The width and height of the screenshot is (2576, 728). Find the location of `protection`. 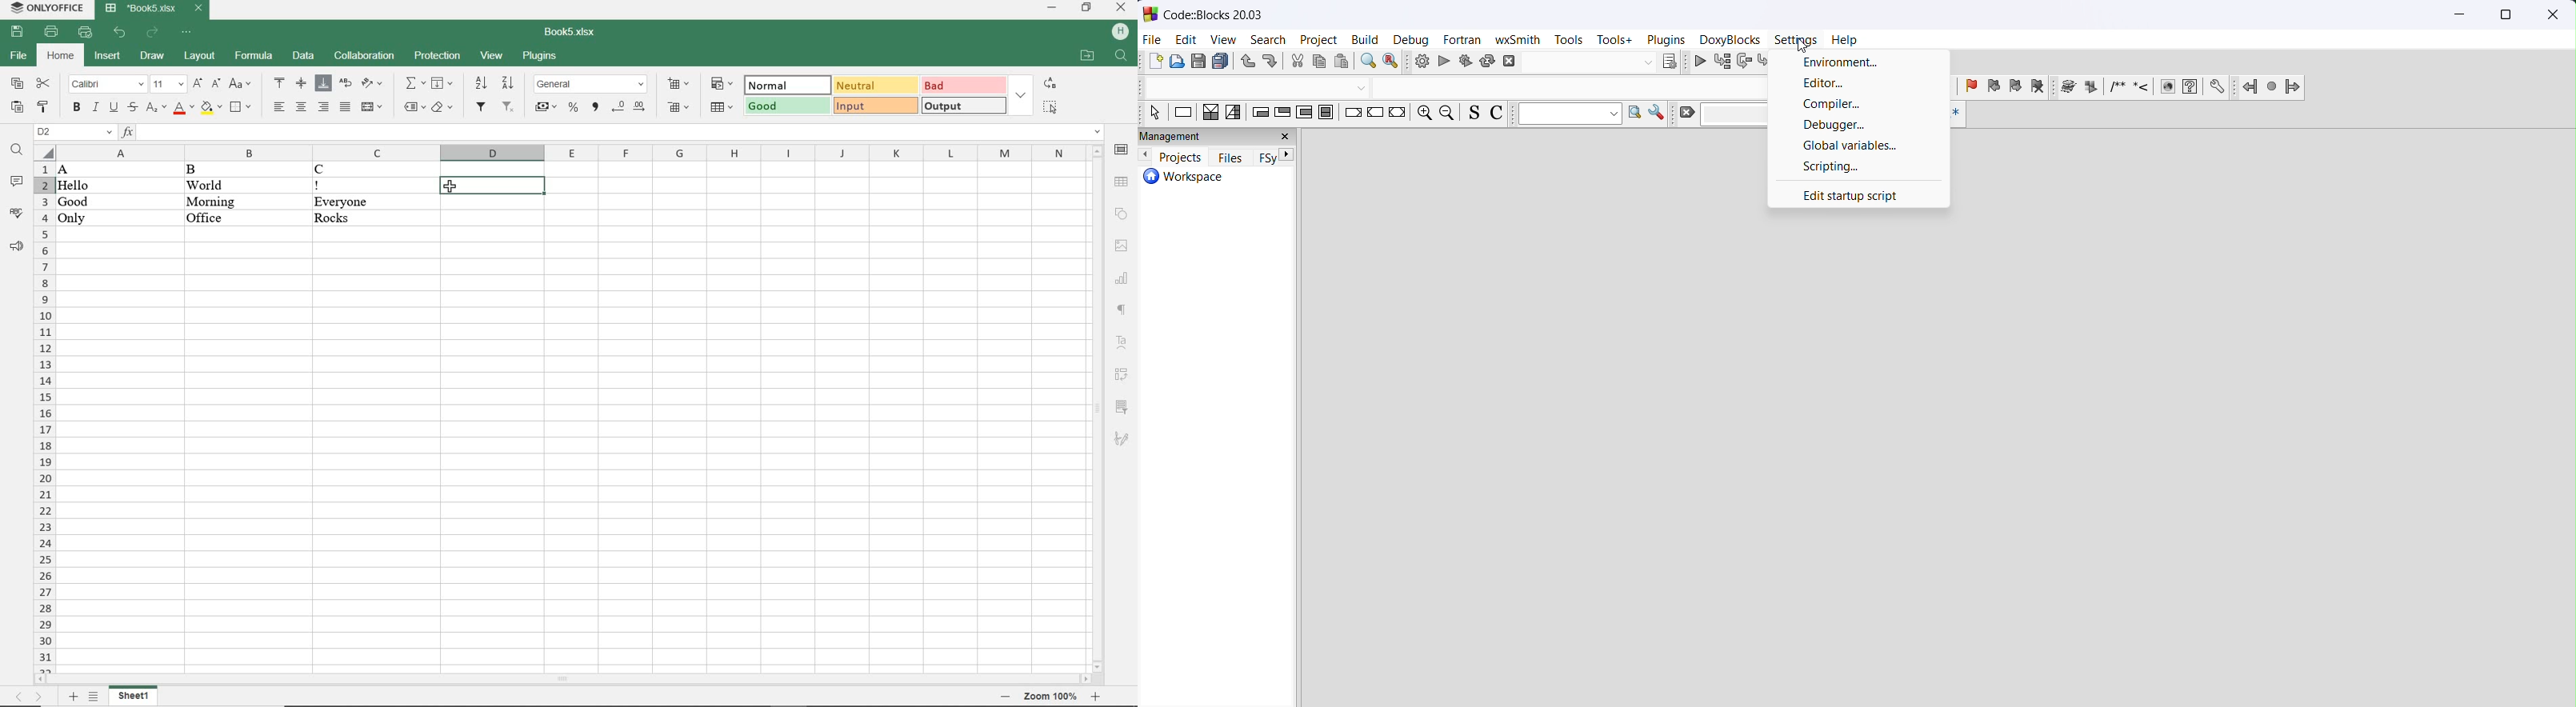

protection is located at coordinates (439, 57).